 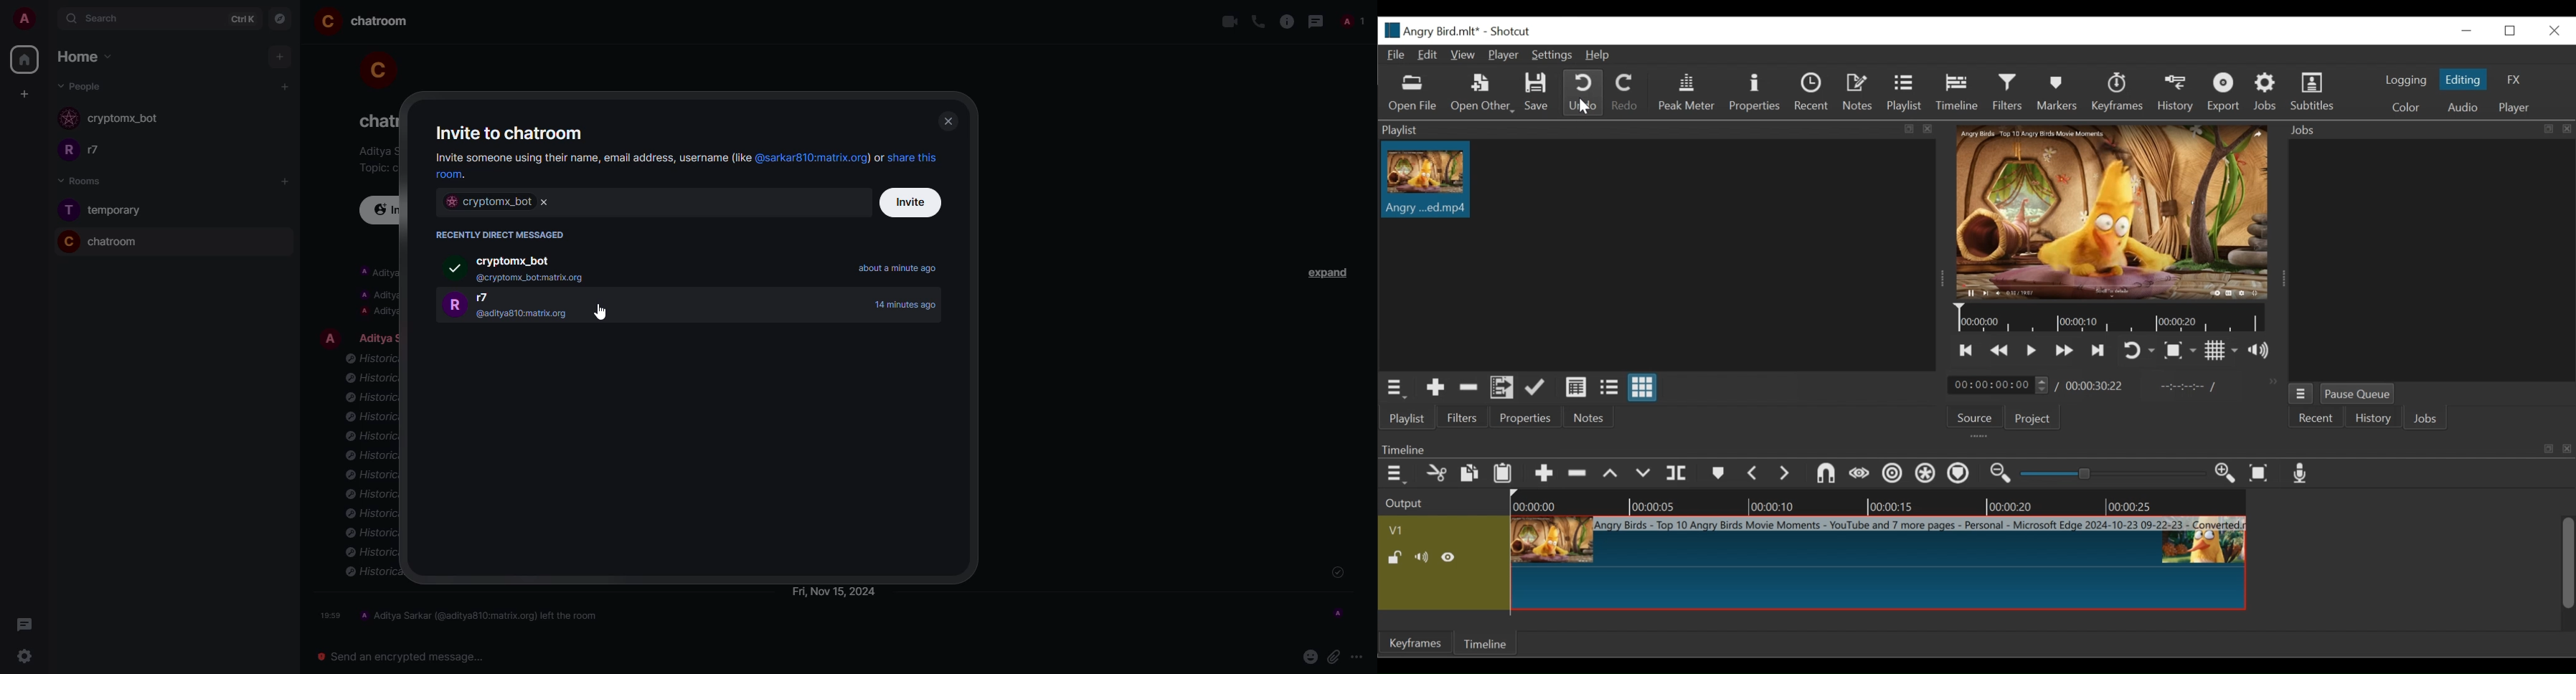 What do you see at coordinates (2405, 108) in the screenshot?
I see `color` at bounding box center [2405, 108].